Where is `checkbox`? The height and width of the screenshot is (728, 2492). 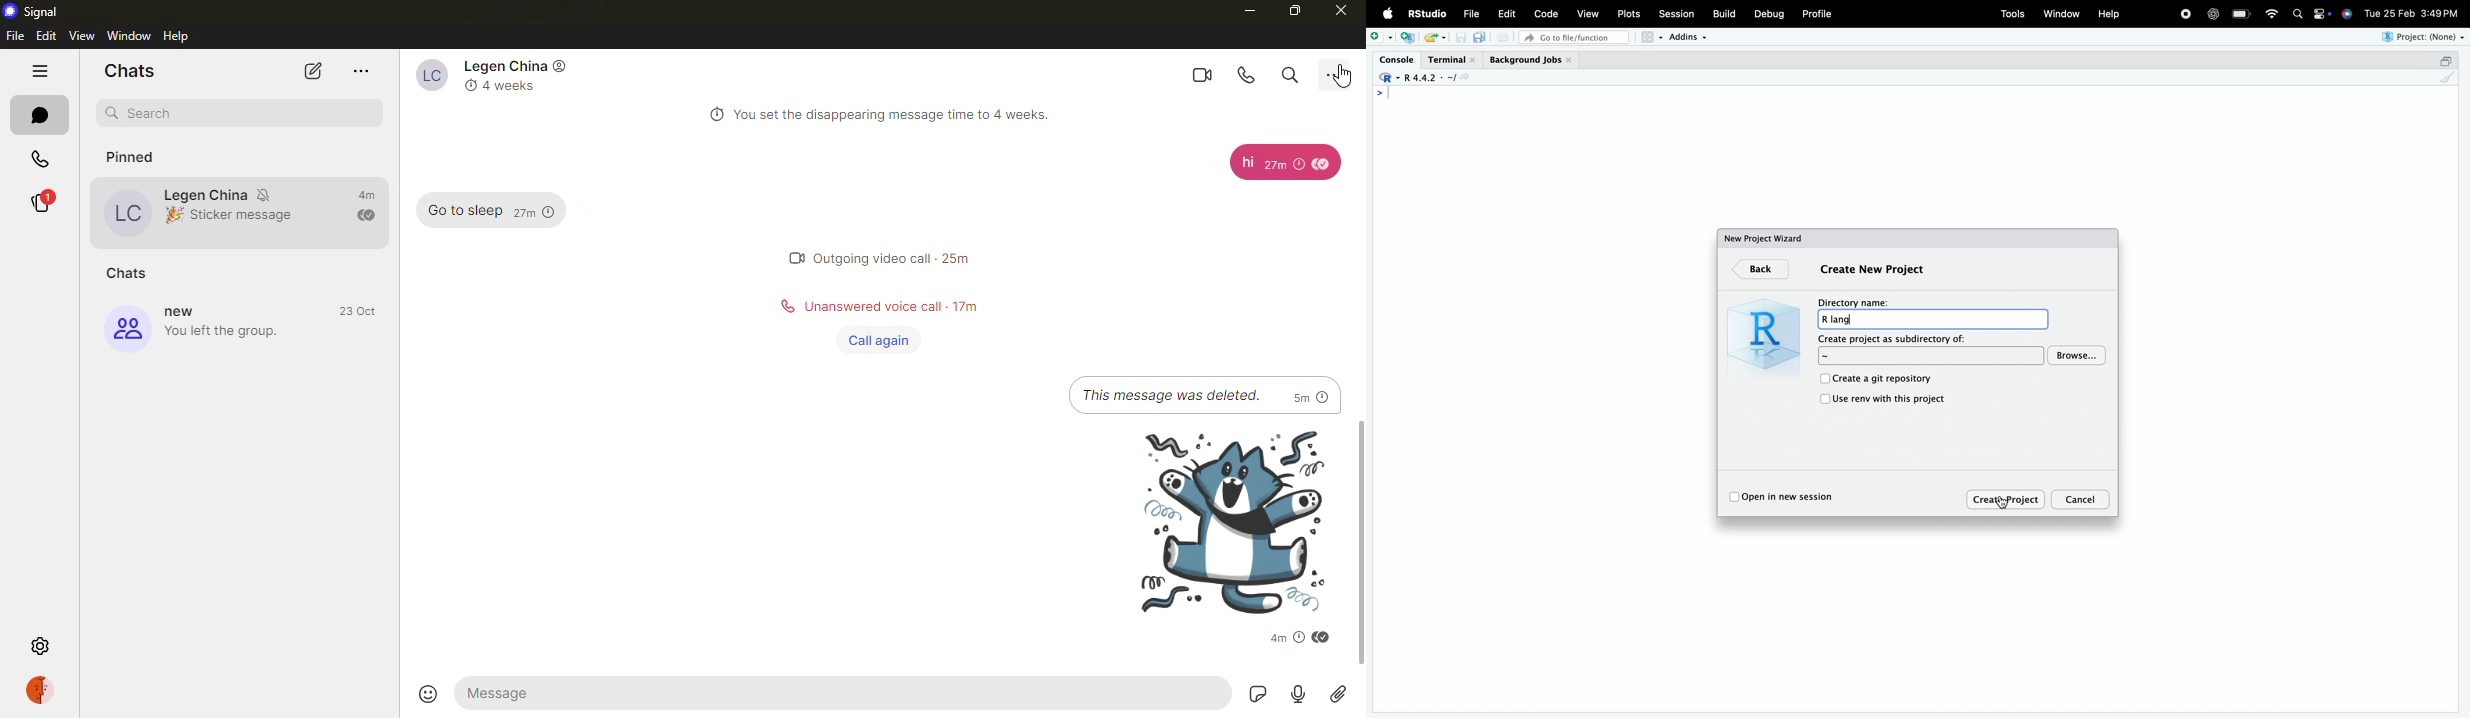 checkbox is located at coordinates (1733, 498).